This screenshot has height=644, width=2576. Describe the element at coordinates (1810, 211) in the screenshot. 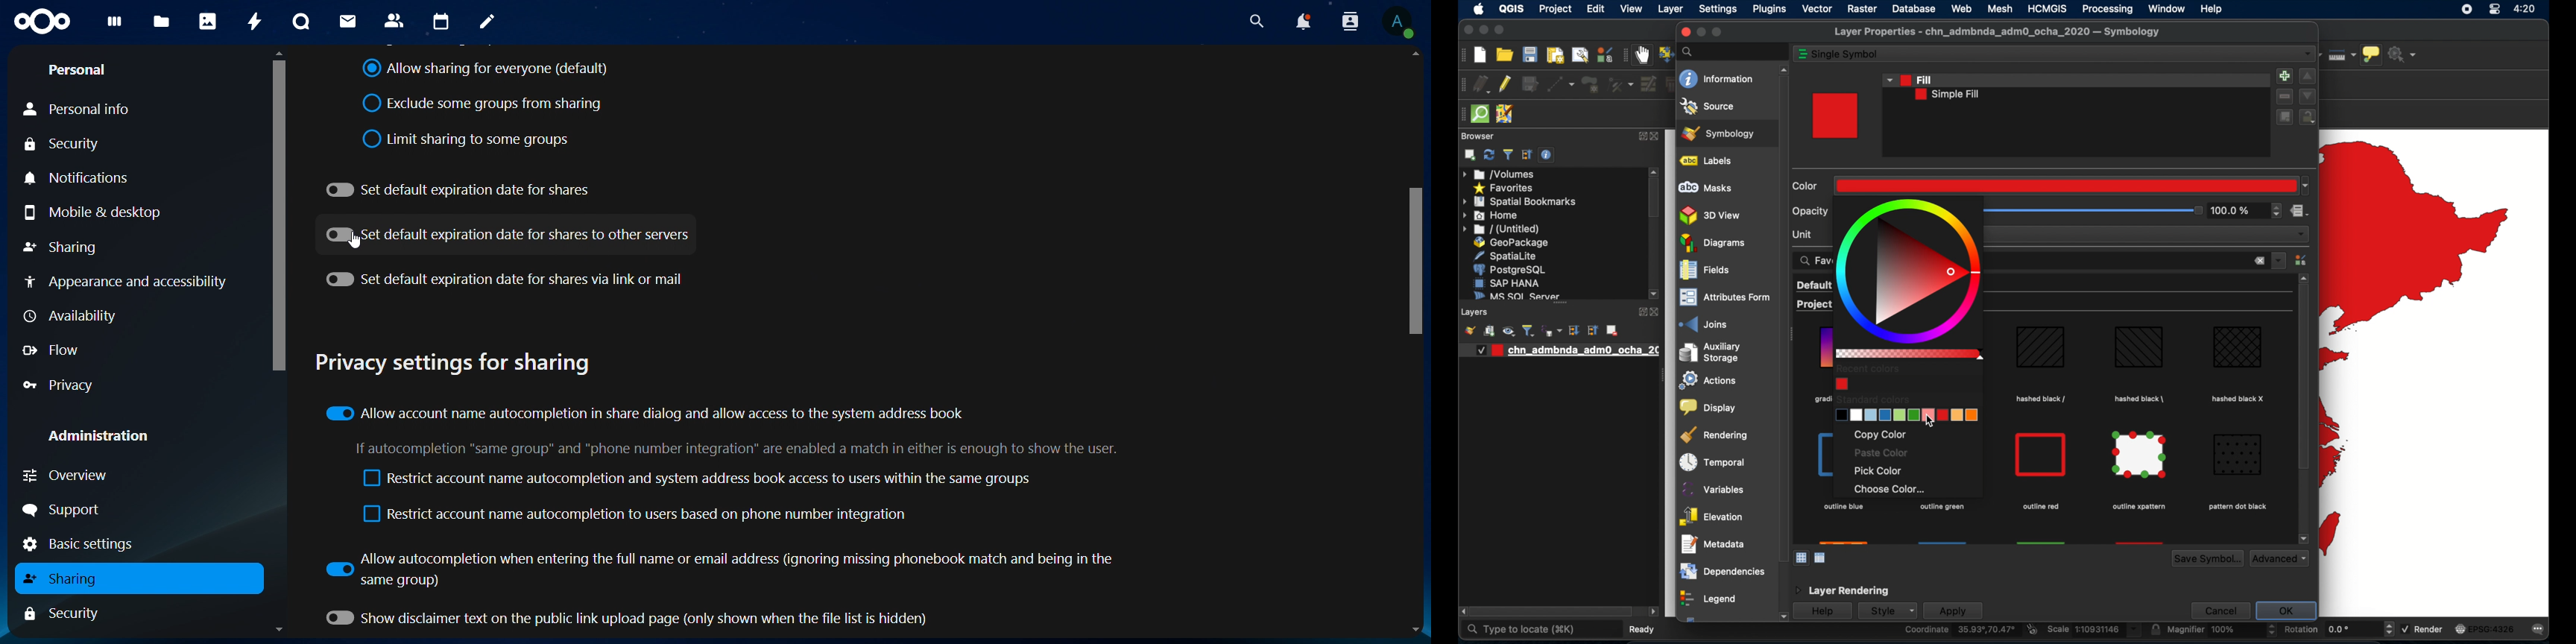

I see `opacity` at that location.